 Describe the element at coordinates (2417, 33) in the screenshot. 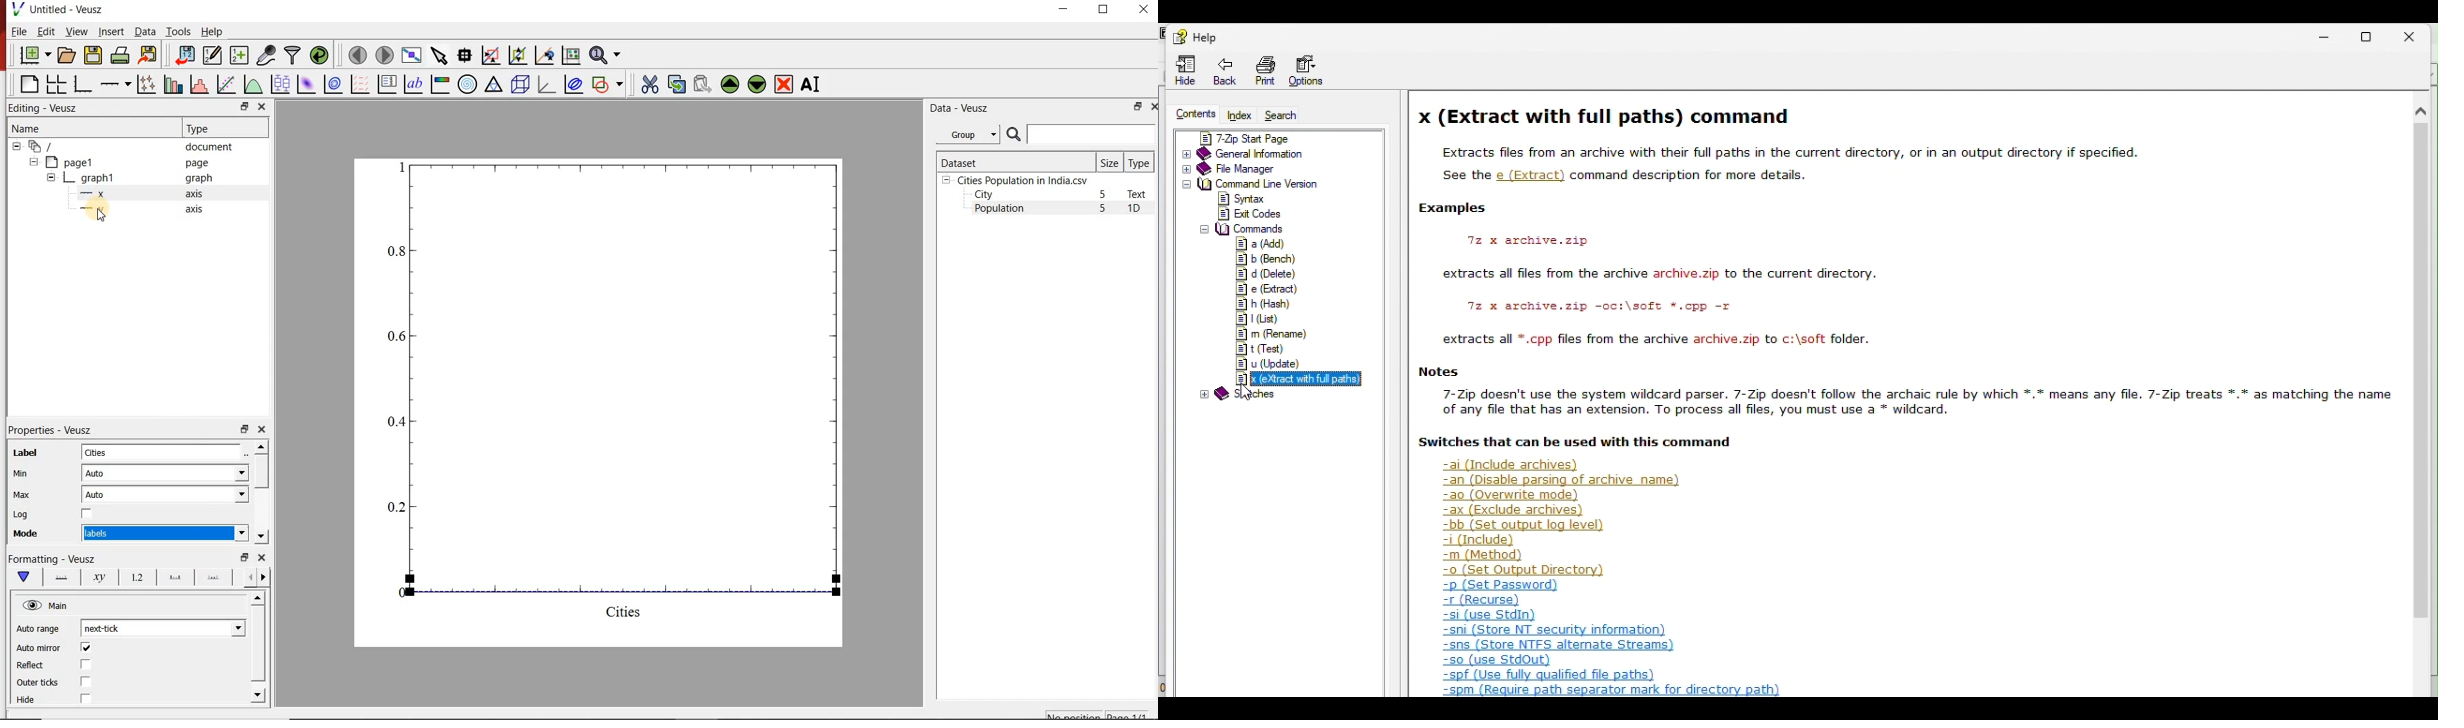

I see `Close` at that location.